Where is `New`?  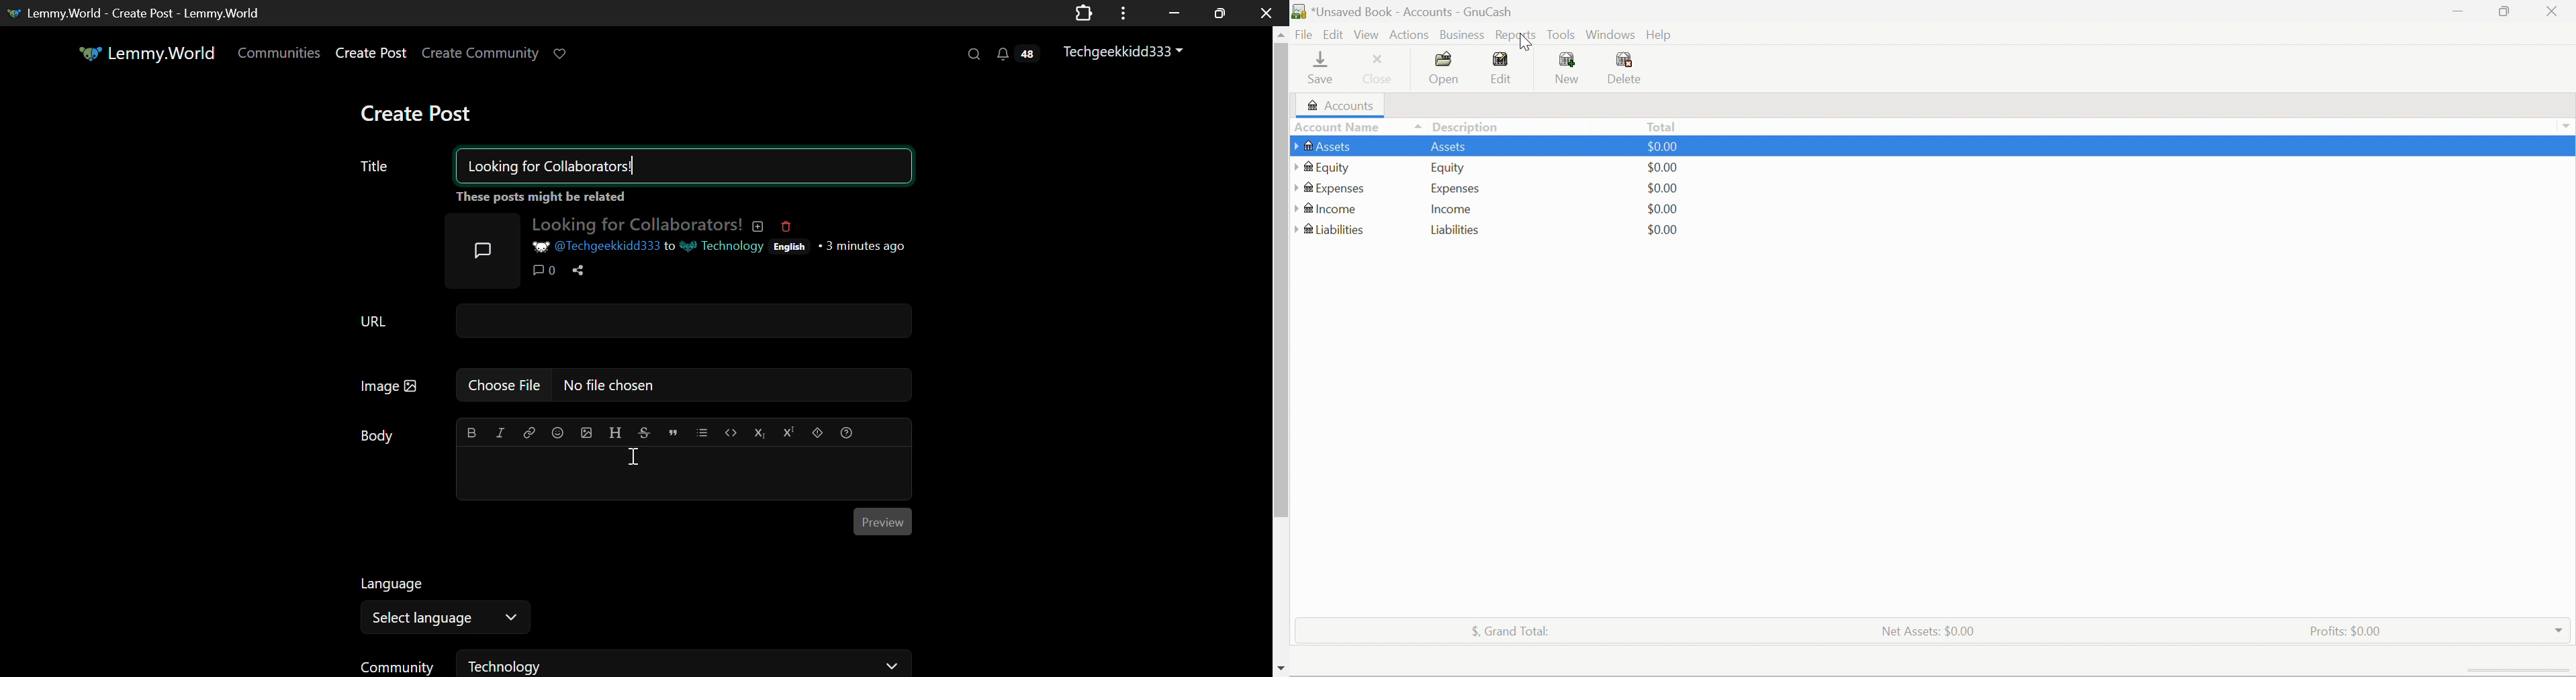 New is located at coordinates (1571, 68).